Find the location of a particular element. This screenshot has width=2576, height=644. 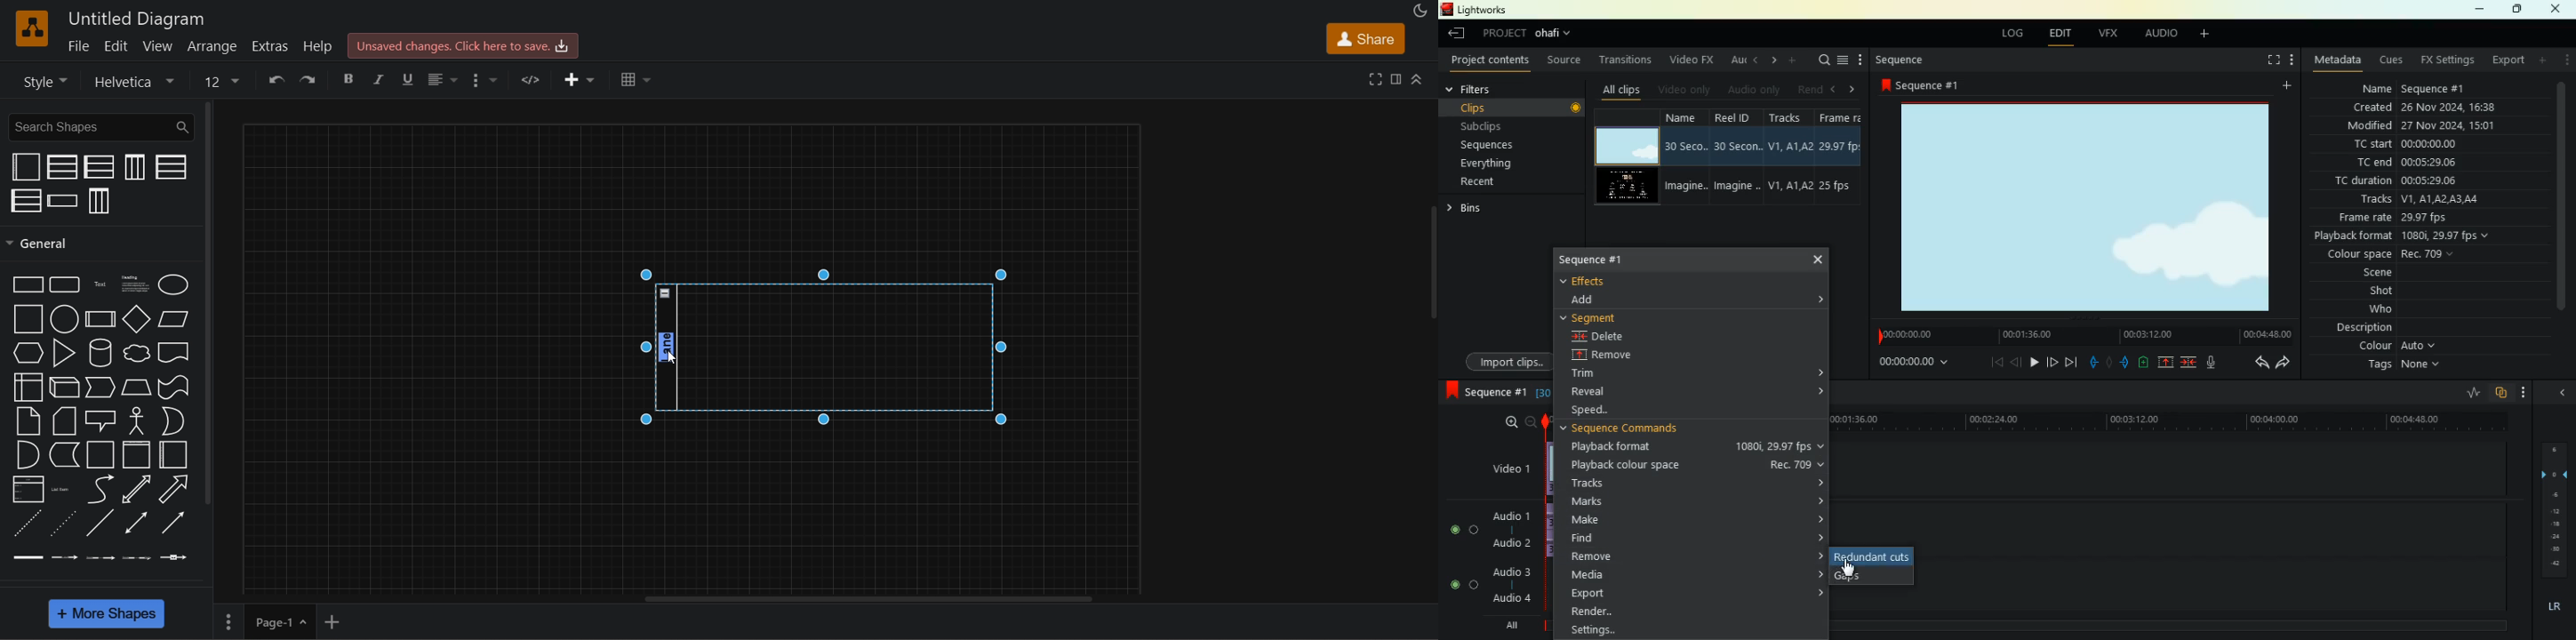

square is located at coordinates (26, 319).